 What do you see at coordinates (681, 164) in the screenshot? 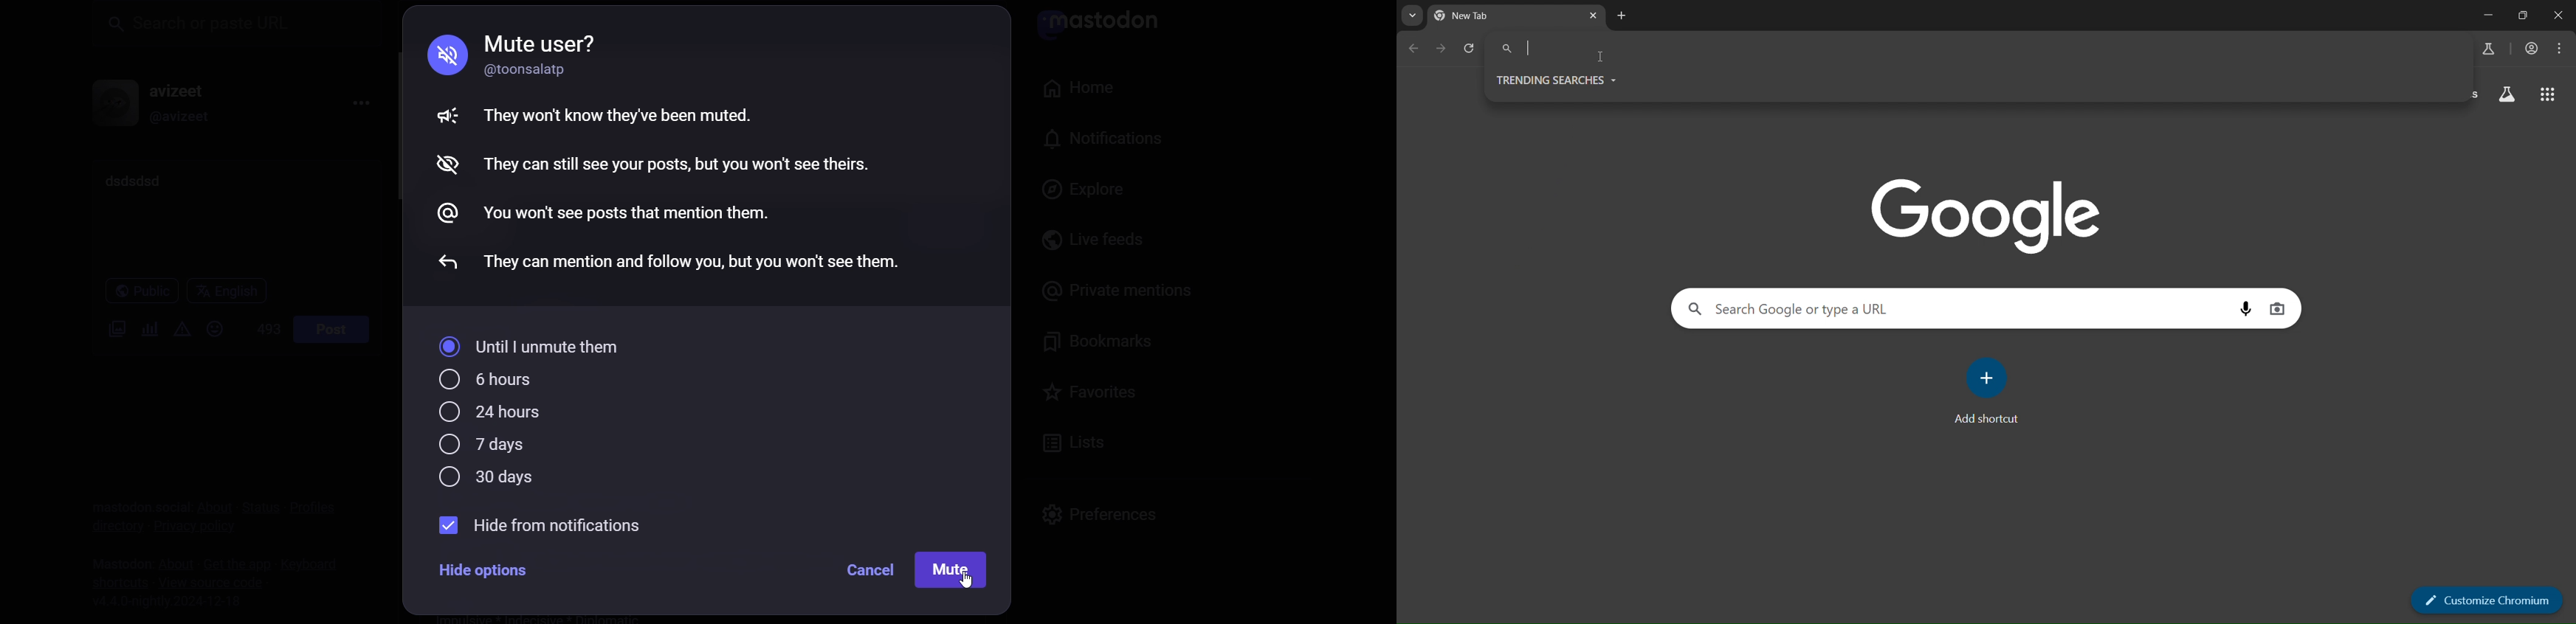
I see `` at bounding box center [681, 164].